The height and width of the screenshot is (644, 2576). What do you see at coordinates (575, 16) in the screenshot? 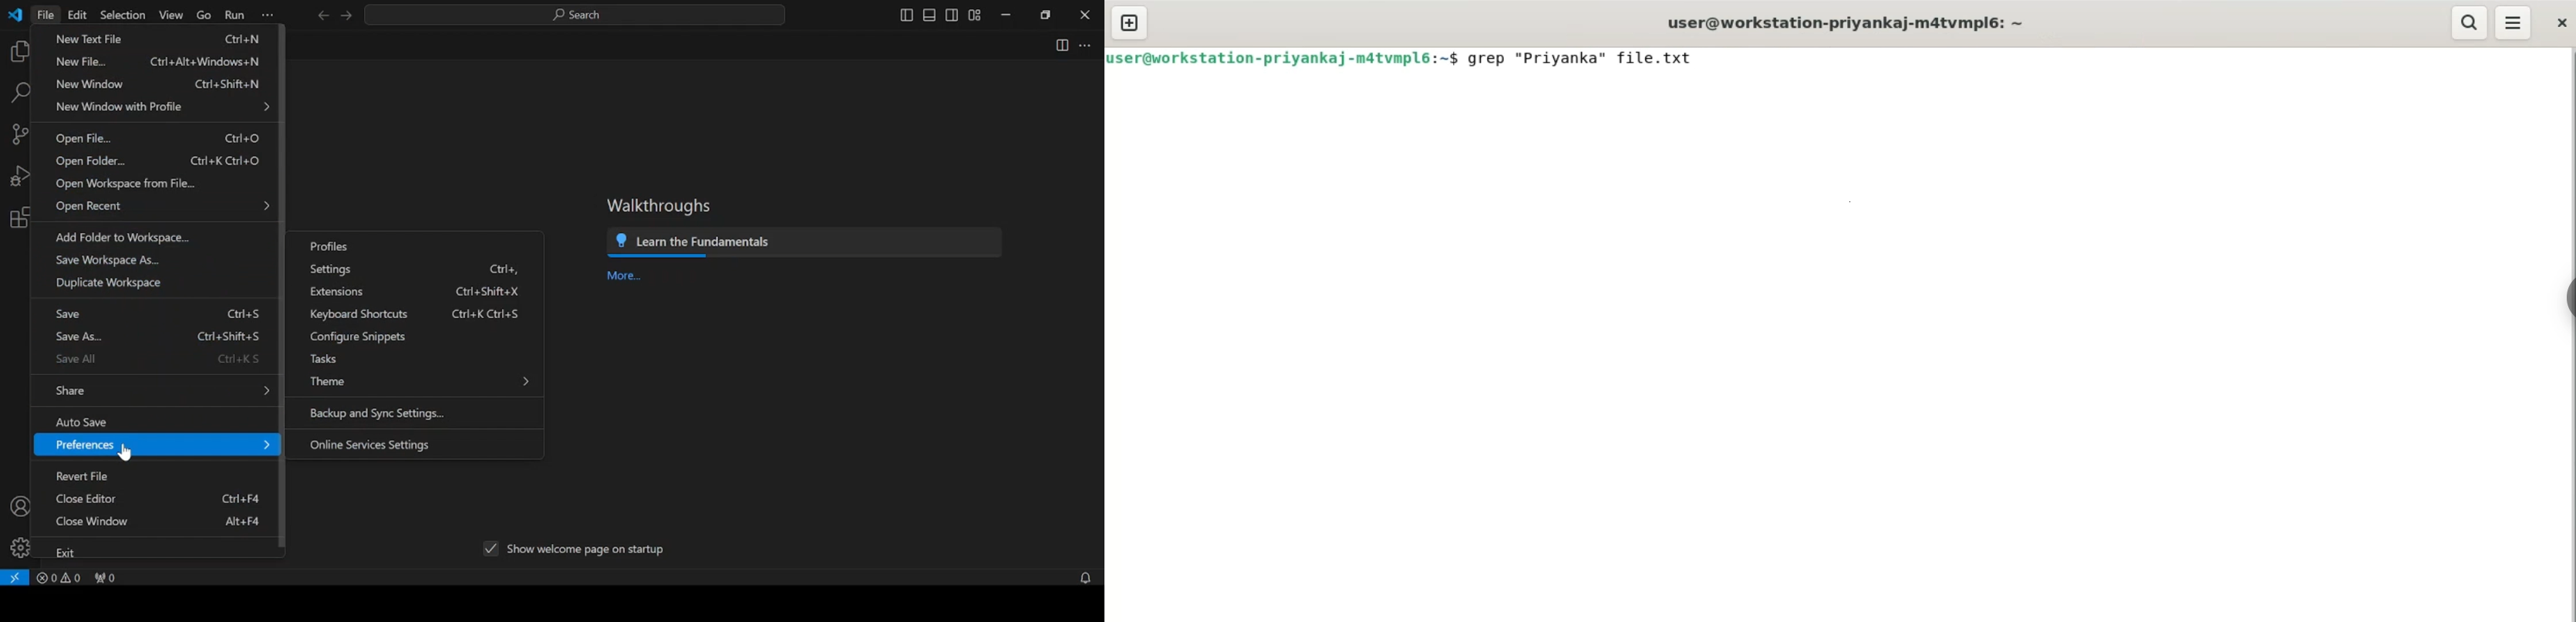
I see `search bar` at bounding box center [575, 16].